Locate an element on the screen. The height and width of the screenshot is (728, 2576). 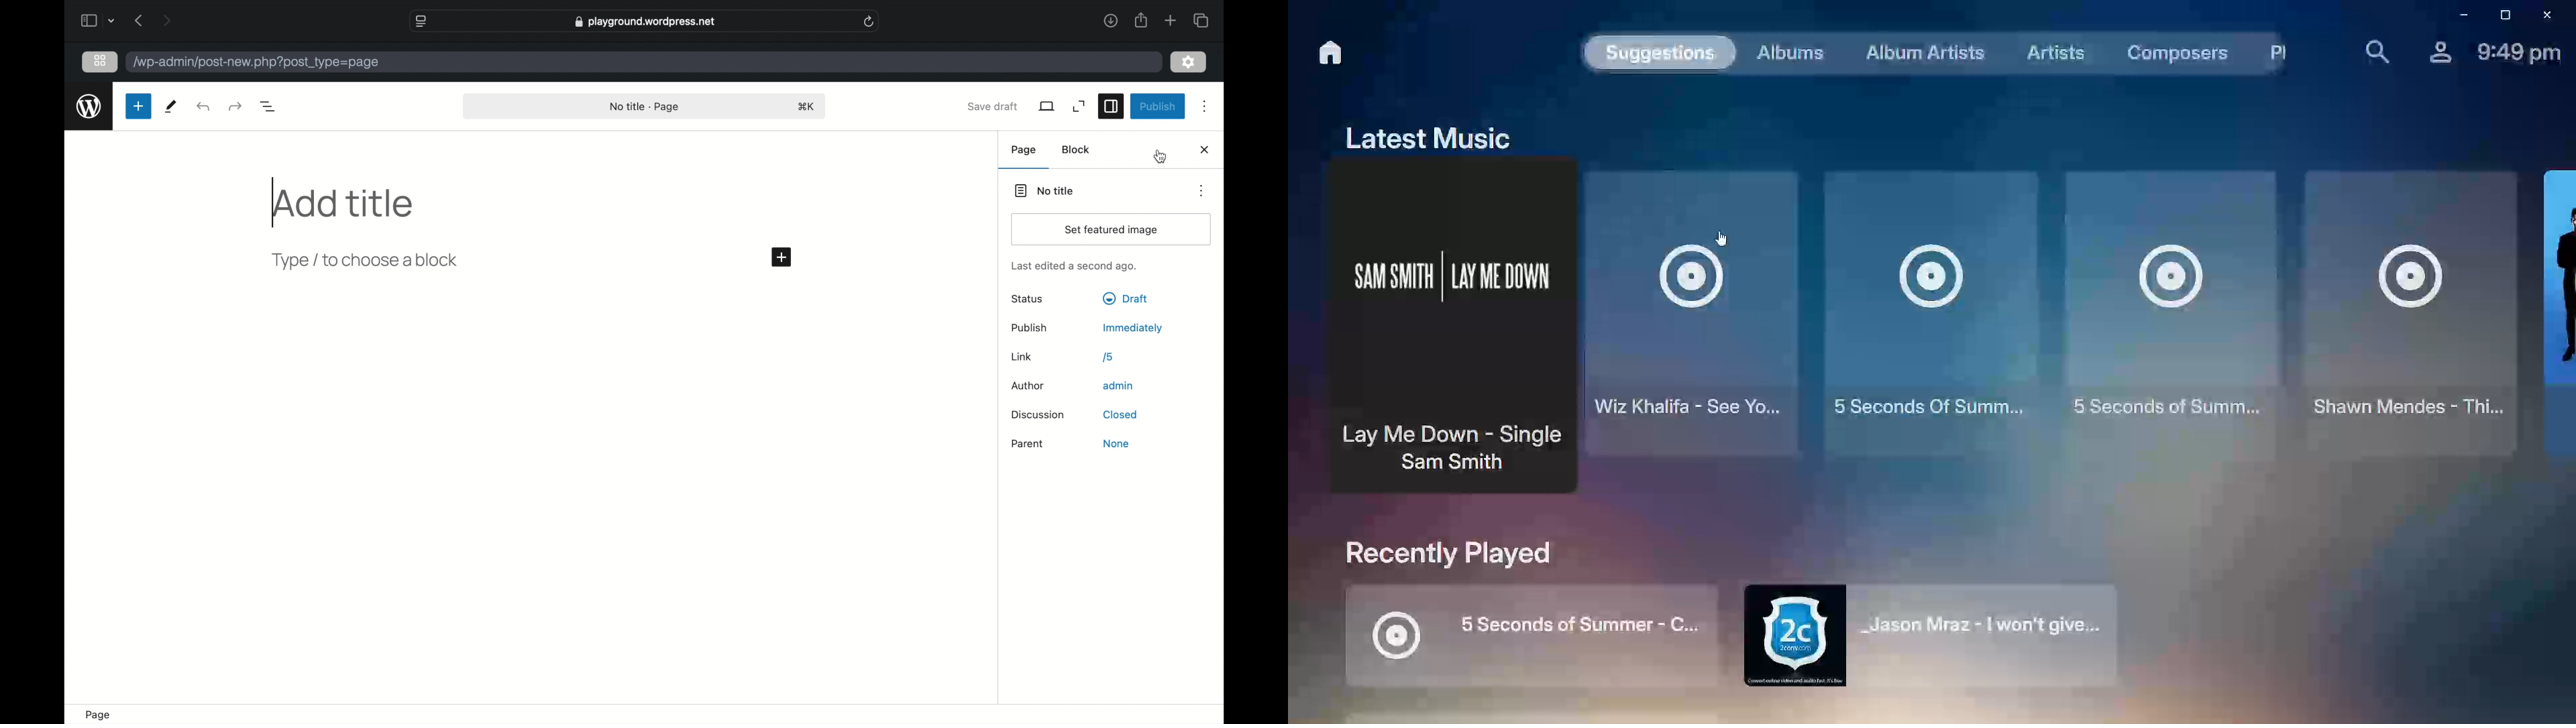
5 Seconds of is located at coordinates (1925, 308).